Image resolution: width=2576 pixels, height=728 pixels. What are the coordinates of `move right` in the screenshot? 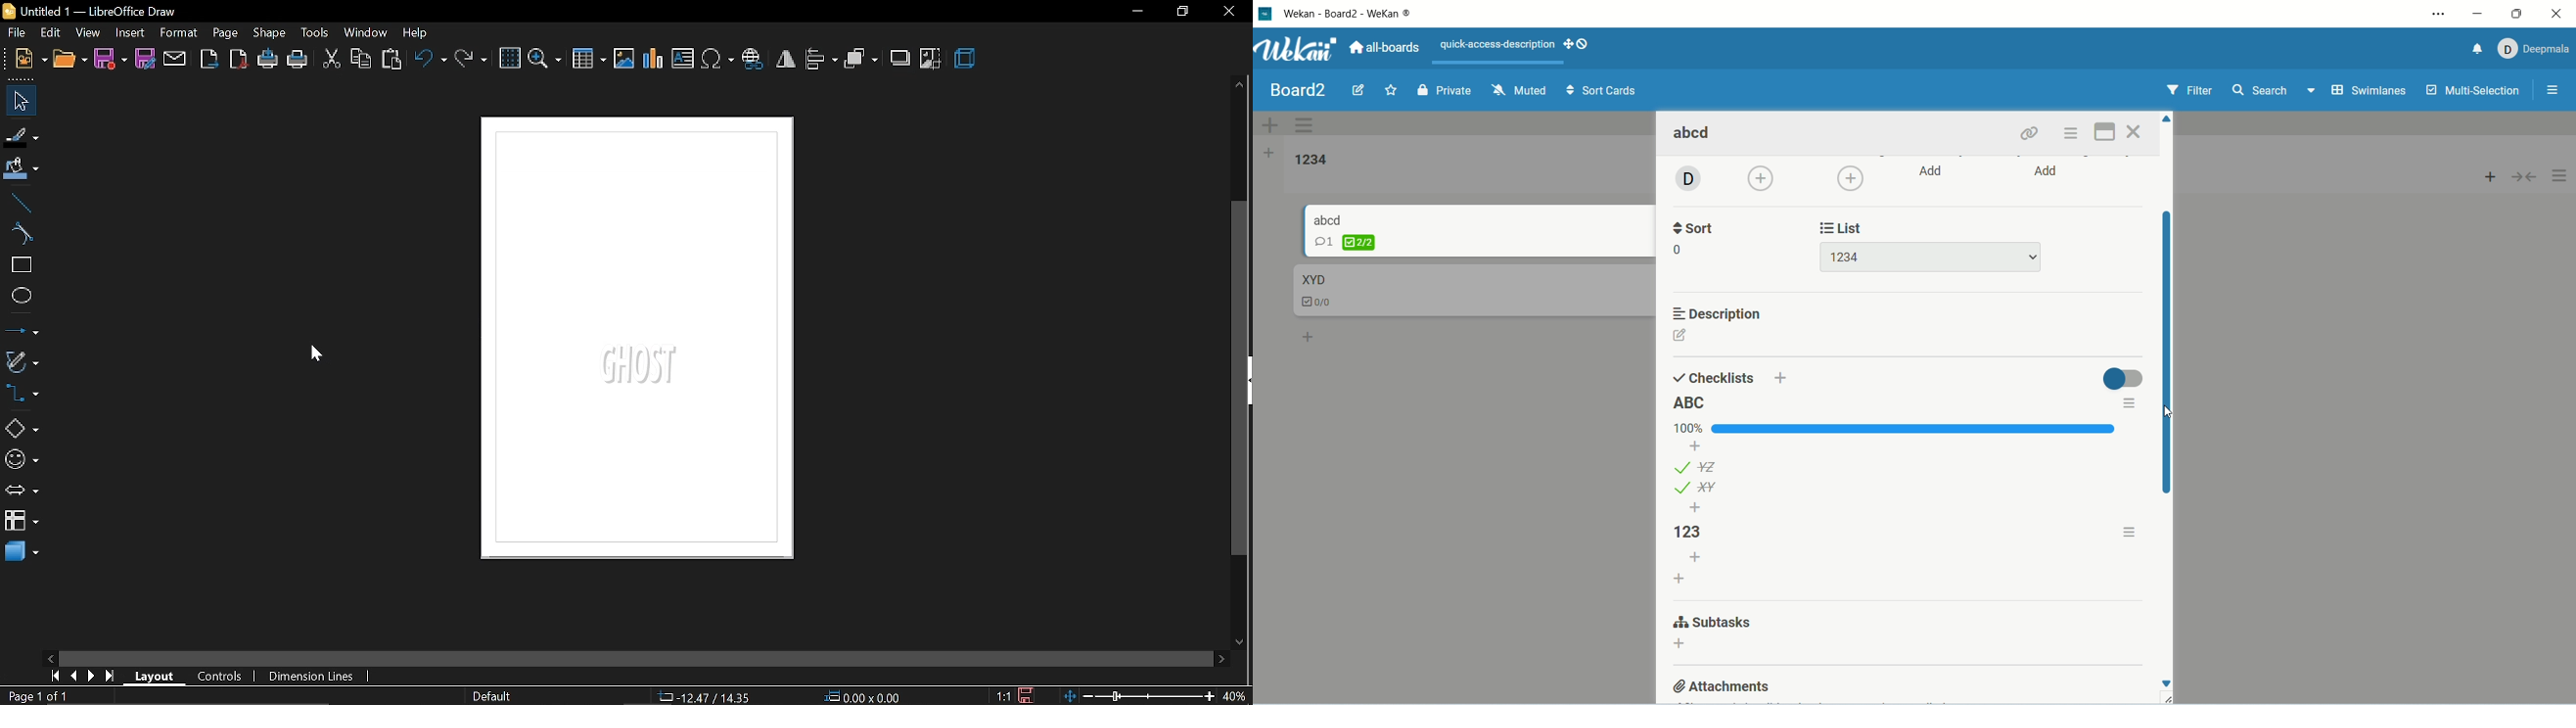 It's located at (1221, 660).